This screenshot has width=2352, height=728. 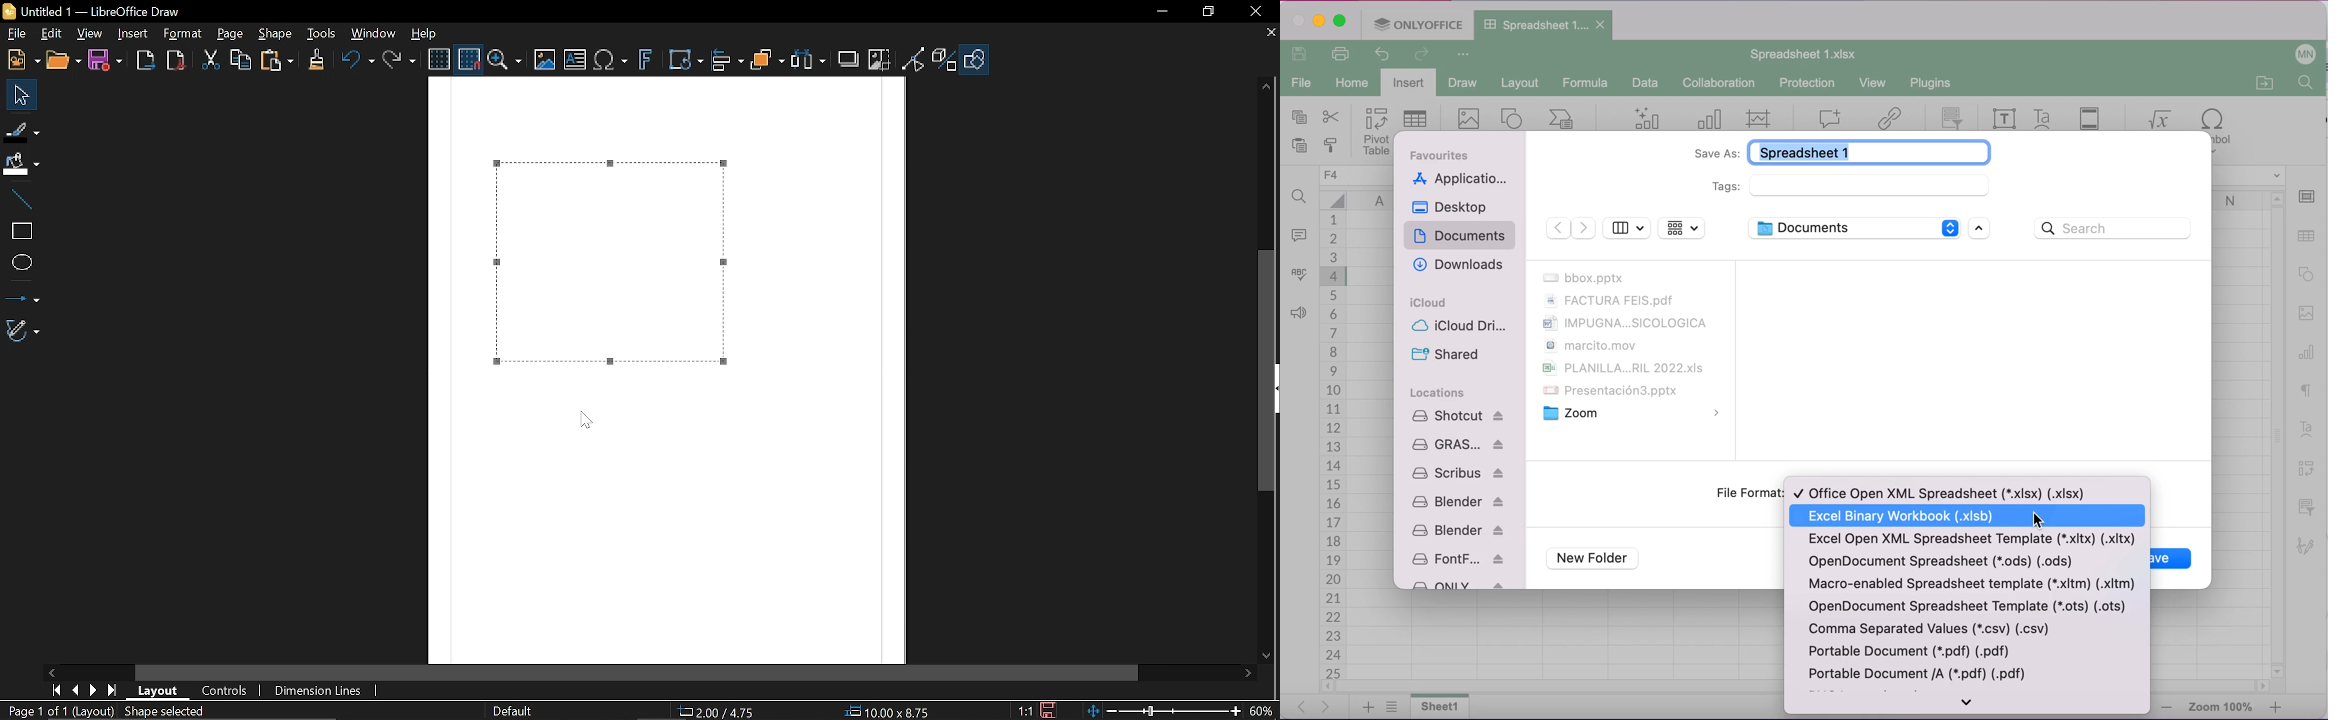 What do you see at coordinates (582, 422) in the screenshot?
I see `cursor` at bounding box center [582, 422].